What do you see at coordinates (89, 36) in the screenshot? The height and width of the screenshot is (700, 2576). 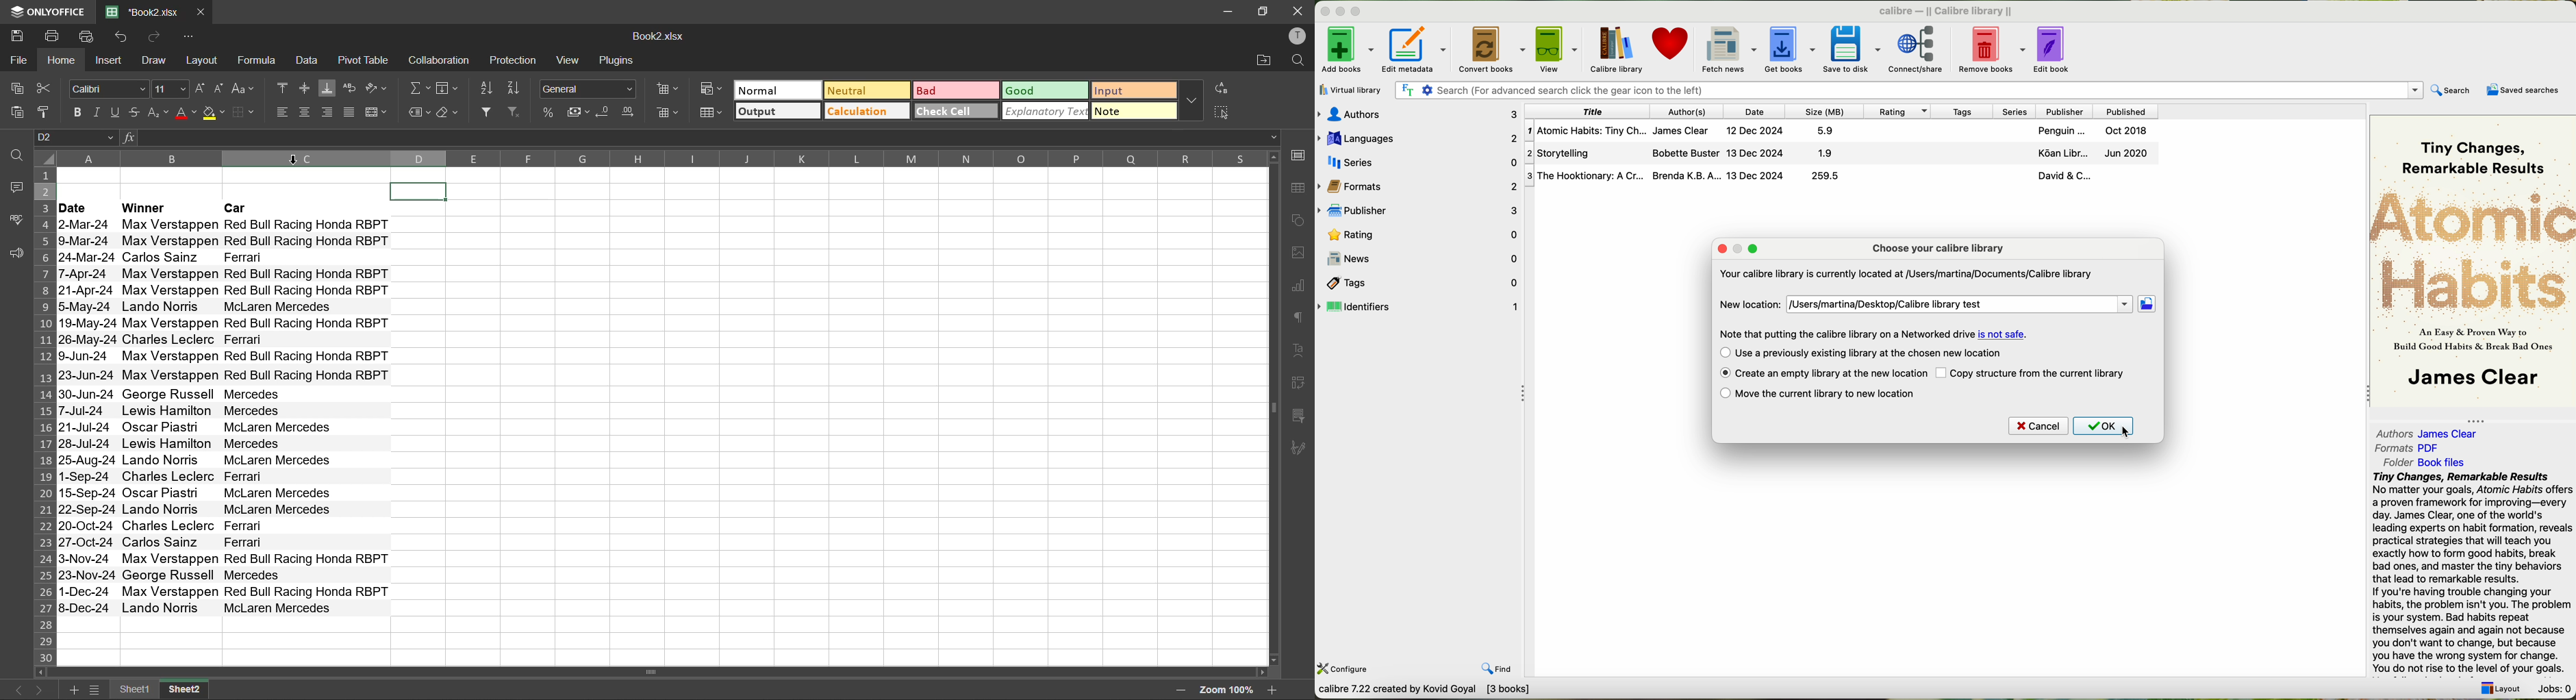 I see `quick print` at bounding box center [89, 36].